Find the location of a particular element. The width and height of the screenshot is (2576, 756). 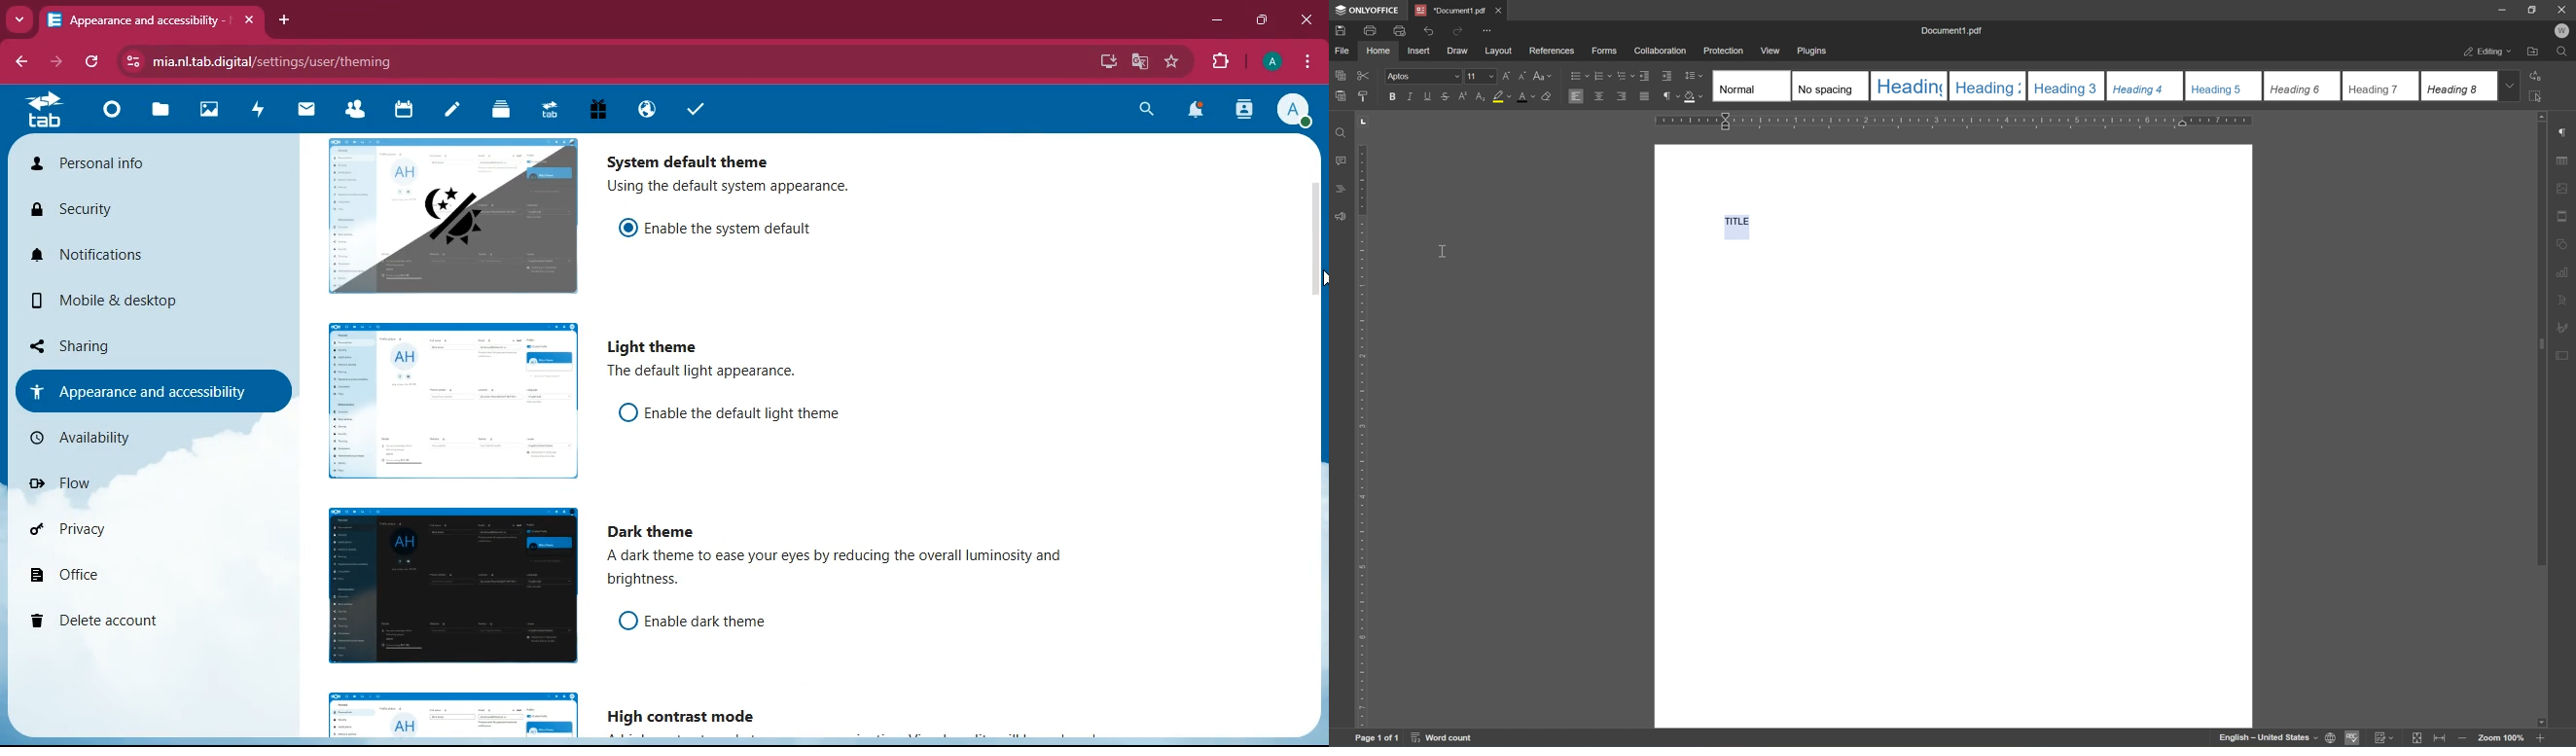

description is located at coordinates (734, 188).